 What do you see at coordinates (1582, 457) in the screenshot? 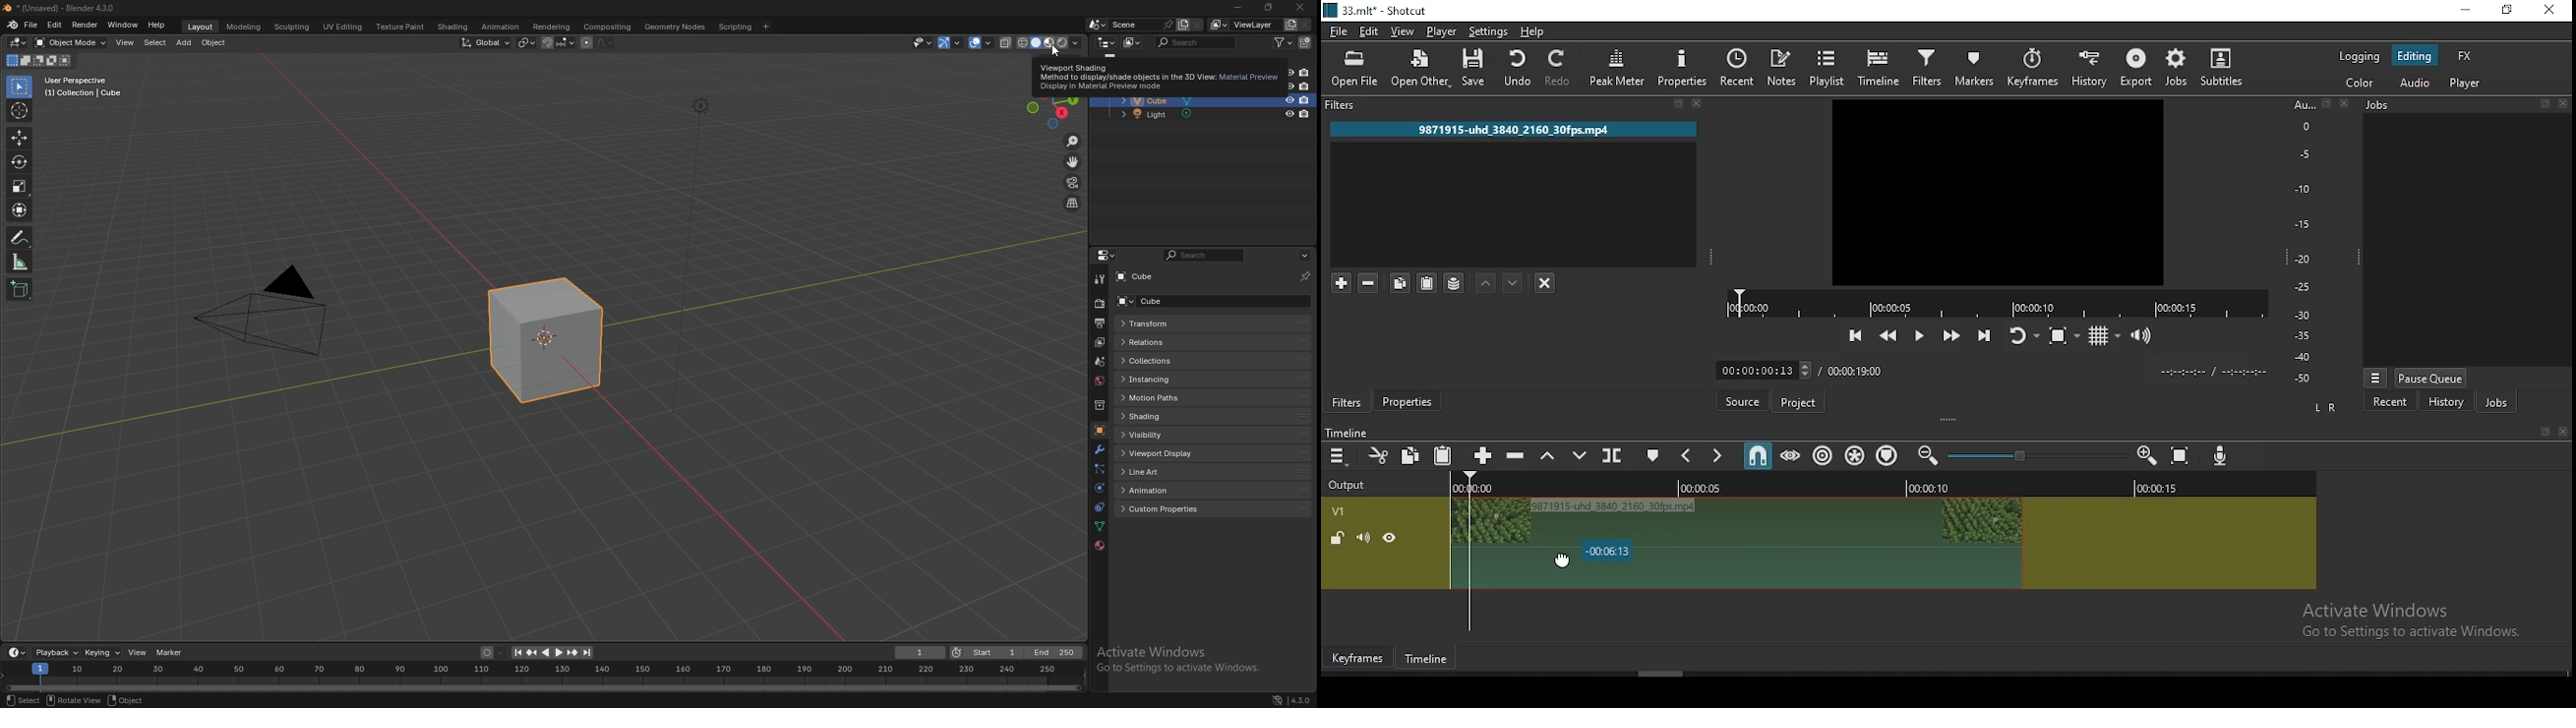
I see `overwrite` at bounding box center [1582, 457].